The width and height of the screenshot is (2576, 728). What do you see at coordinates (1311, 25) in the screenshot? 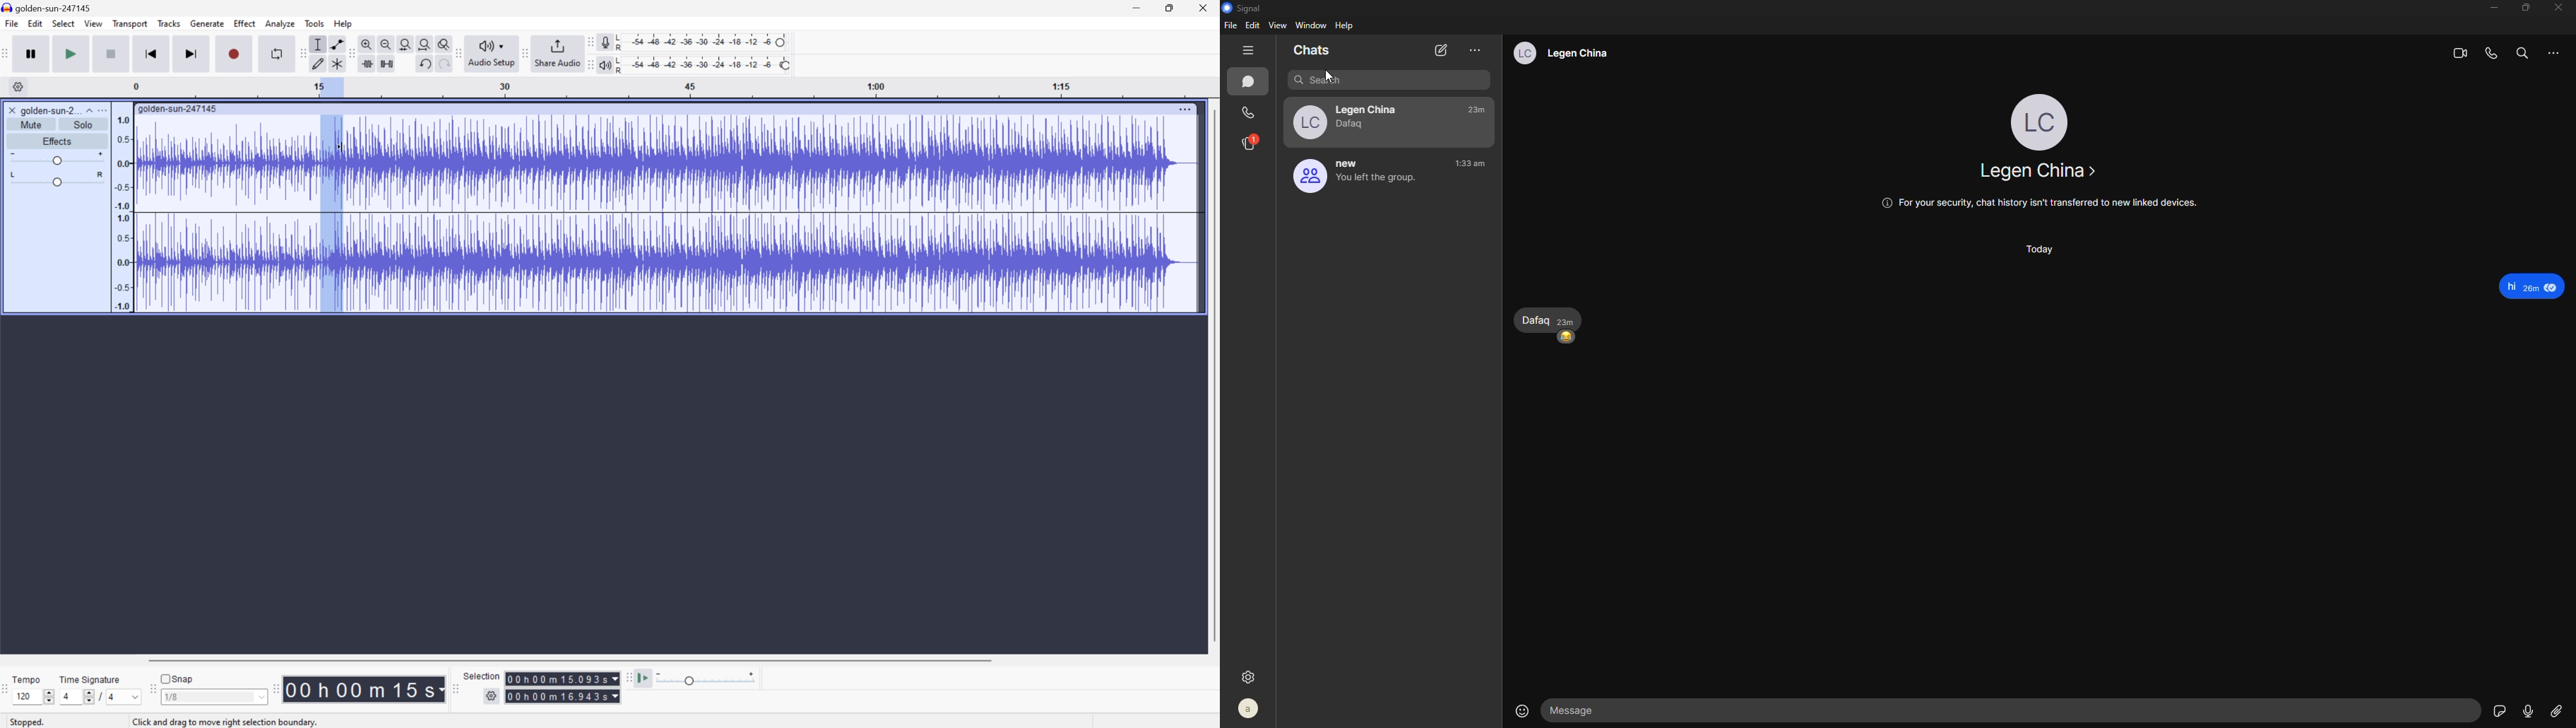
I see `window` at bounding box center [1311, 25].